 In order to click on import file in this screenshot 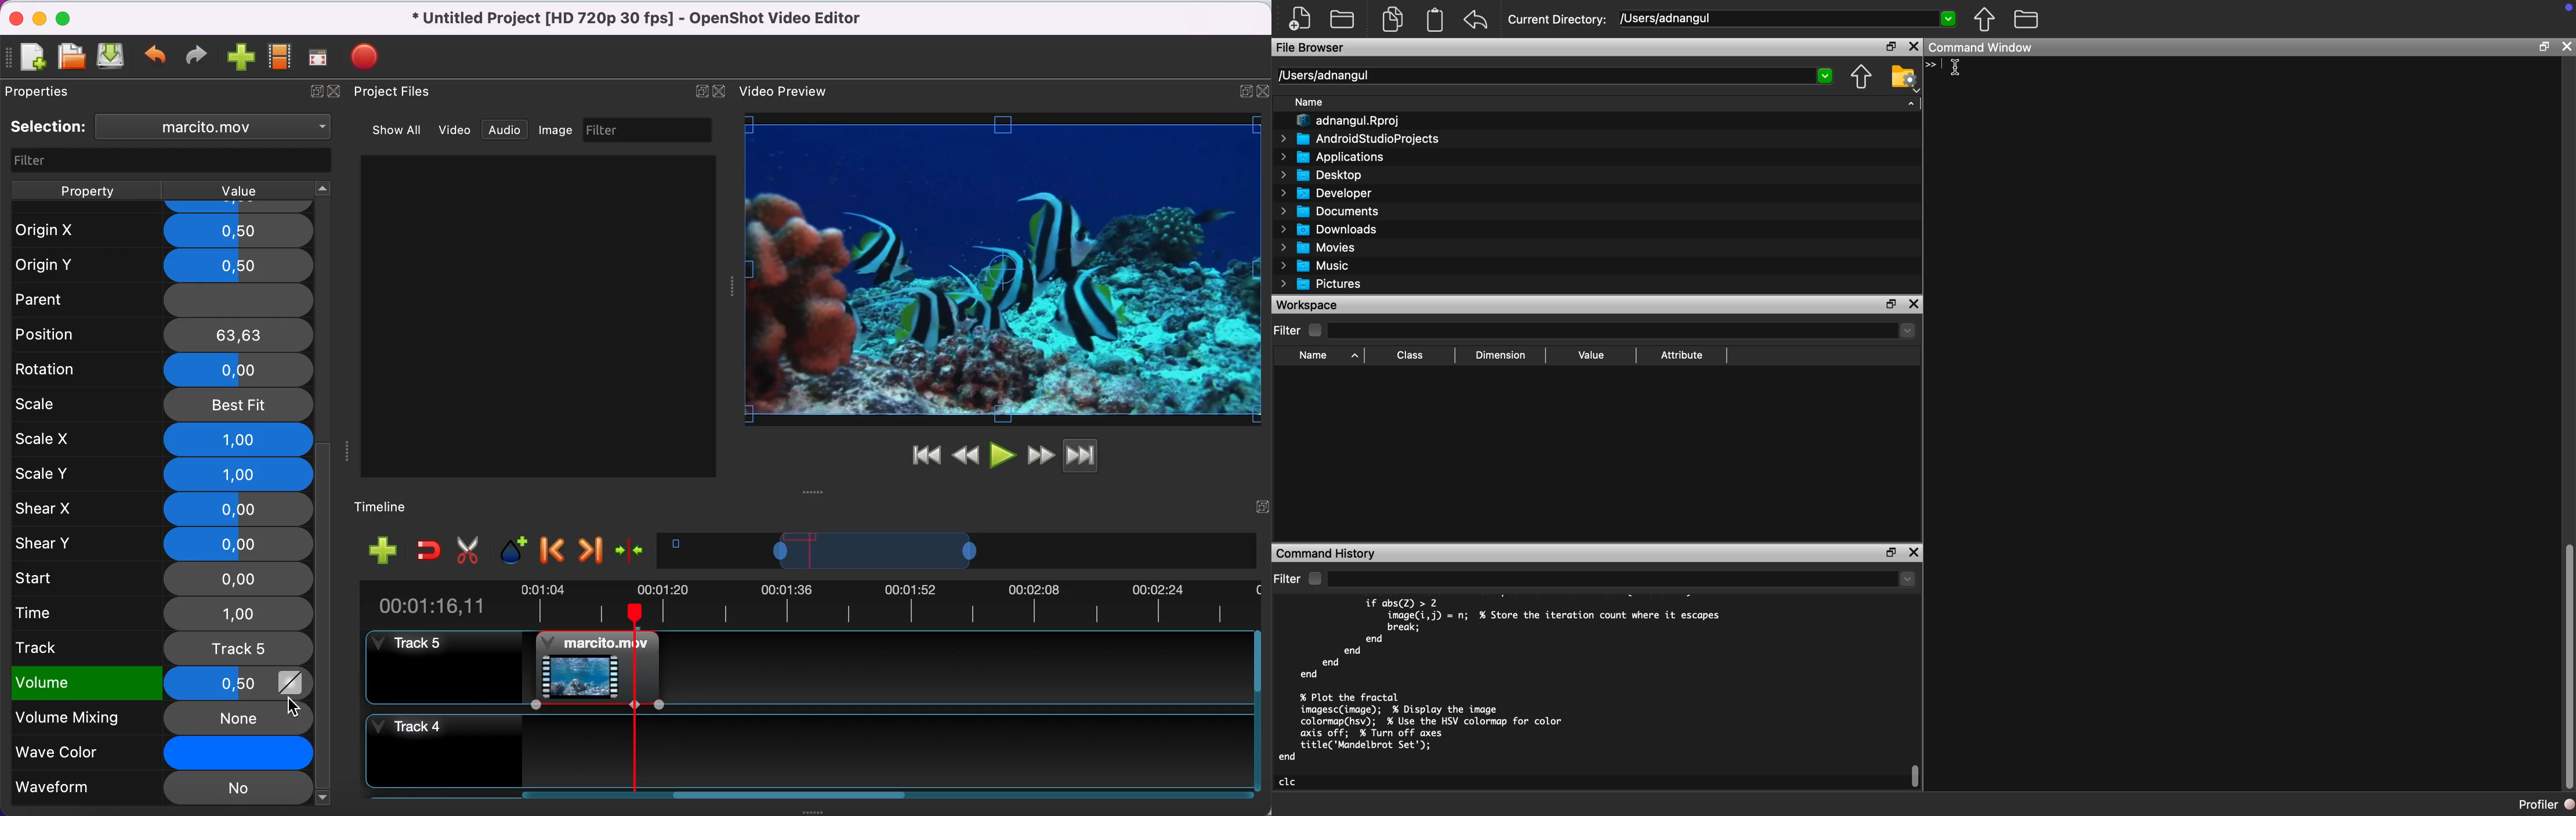, I will do `click(241, 58)`.